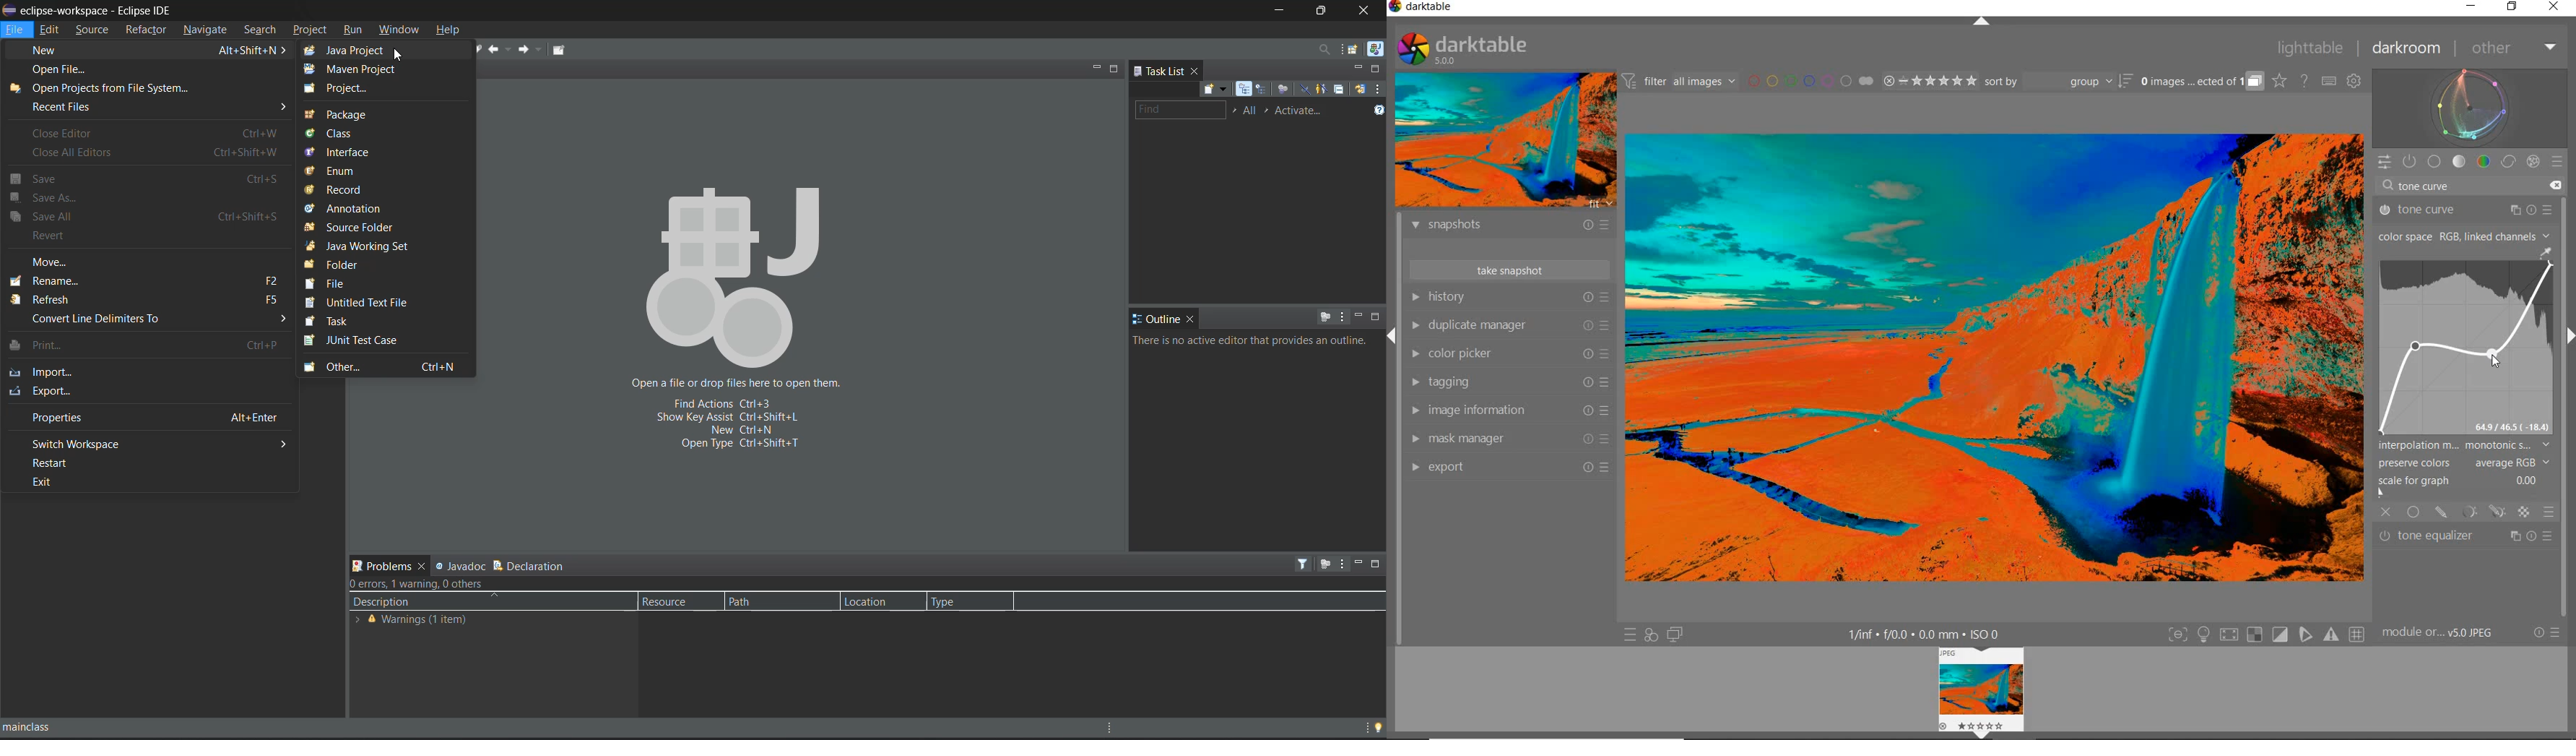  Describe the element at coordinates (1630, 634) in the screenshot. I see `QUICK ACCESS TO PRESET` at that location.